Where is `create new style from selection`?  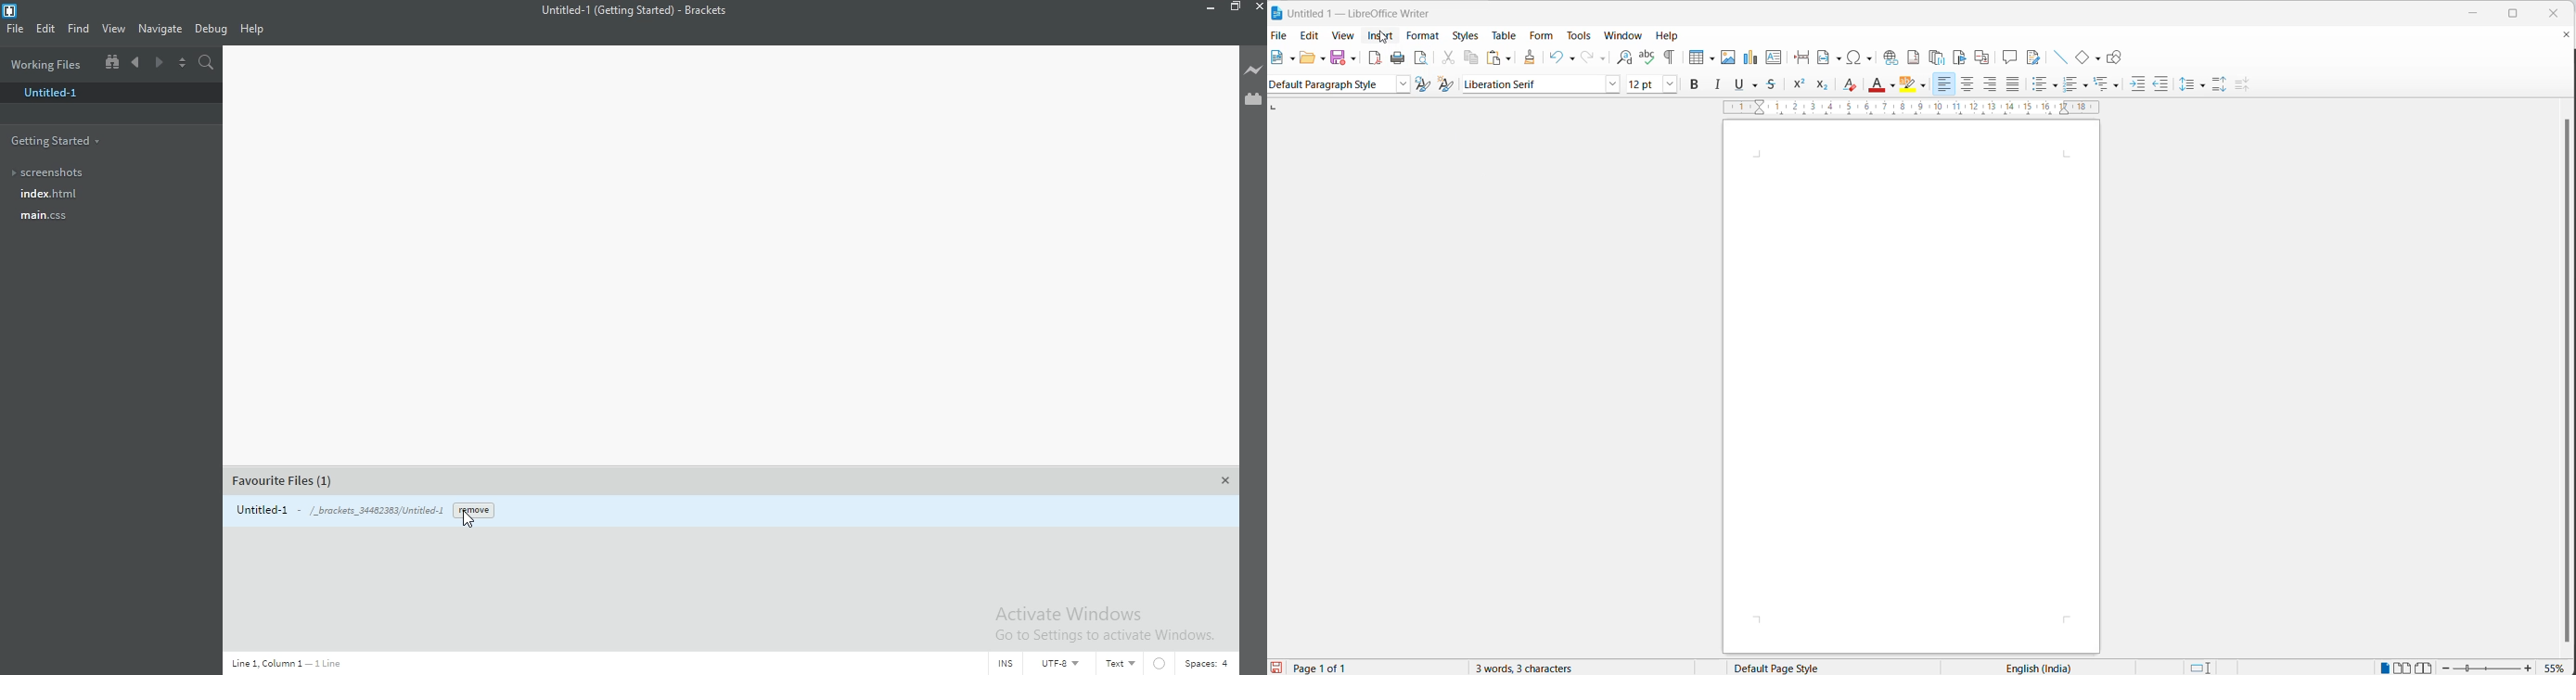
create new style from selection is located at coordinates (1446, 83).